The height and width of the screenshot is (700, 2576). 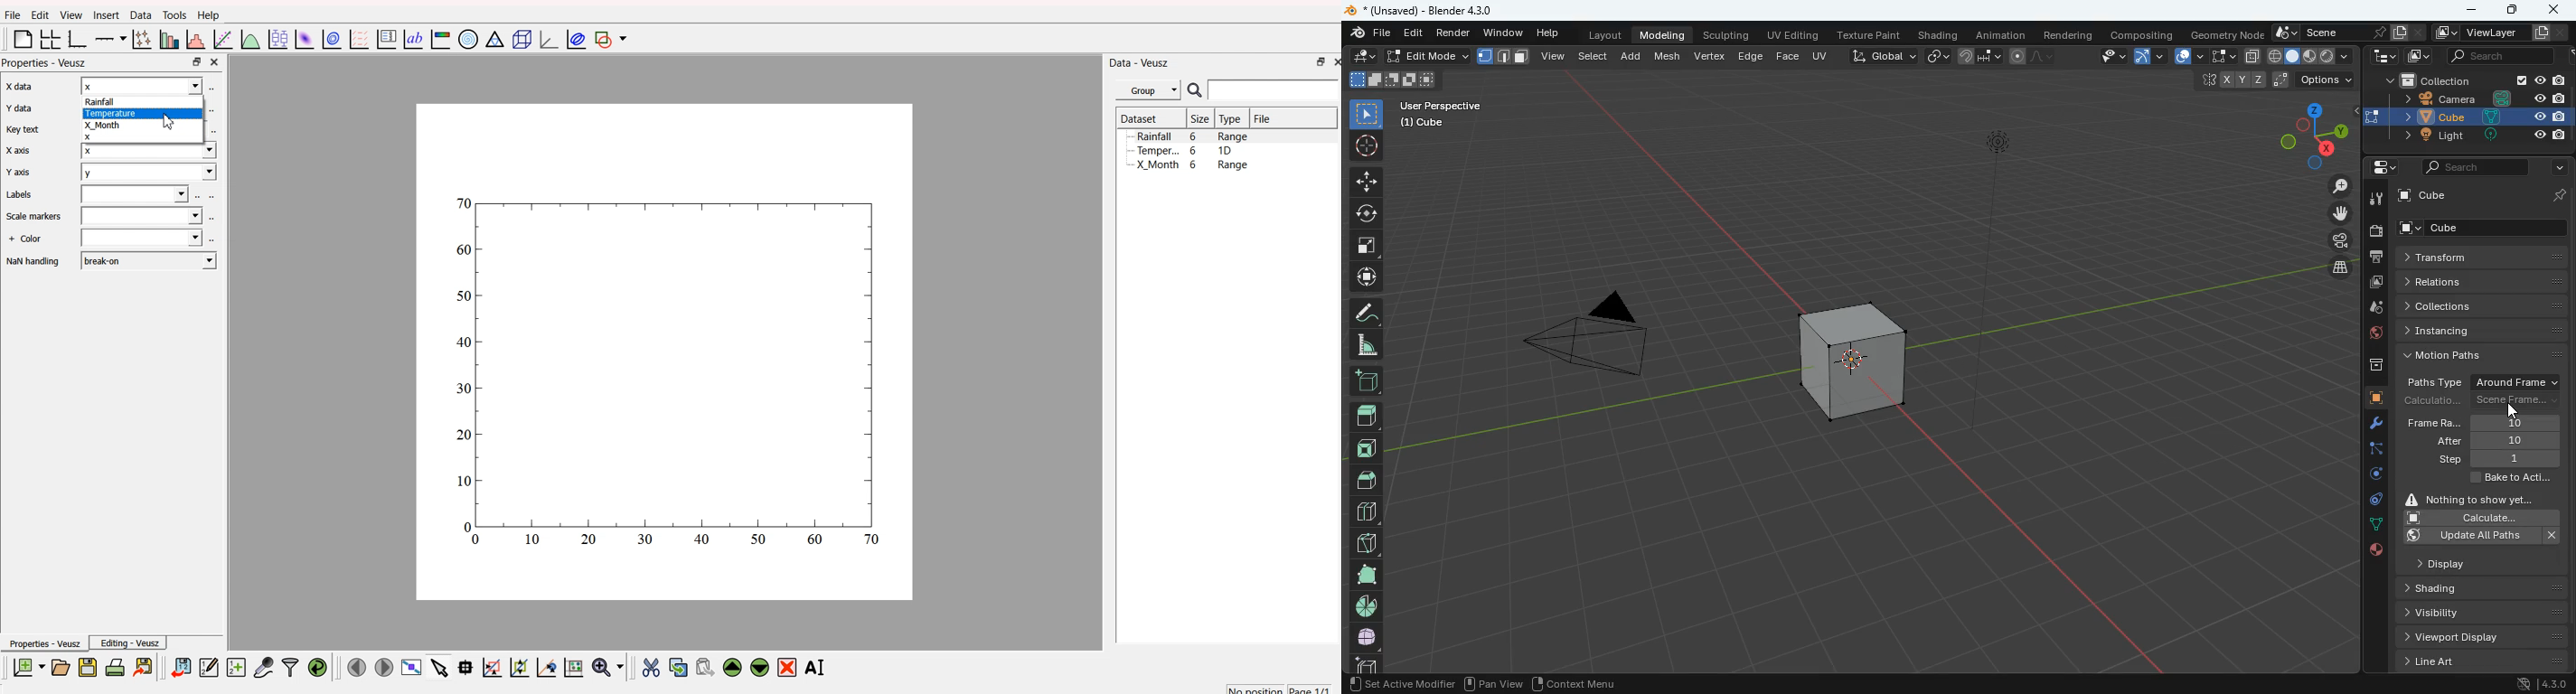 What do you see at coordinates (1184, 150) in the screenshot?
I see `Temper... 6 1D` at bounding box center [1184, 150].